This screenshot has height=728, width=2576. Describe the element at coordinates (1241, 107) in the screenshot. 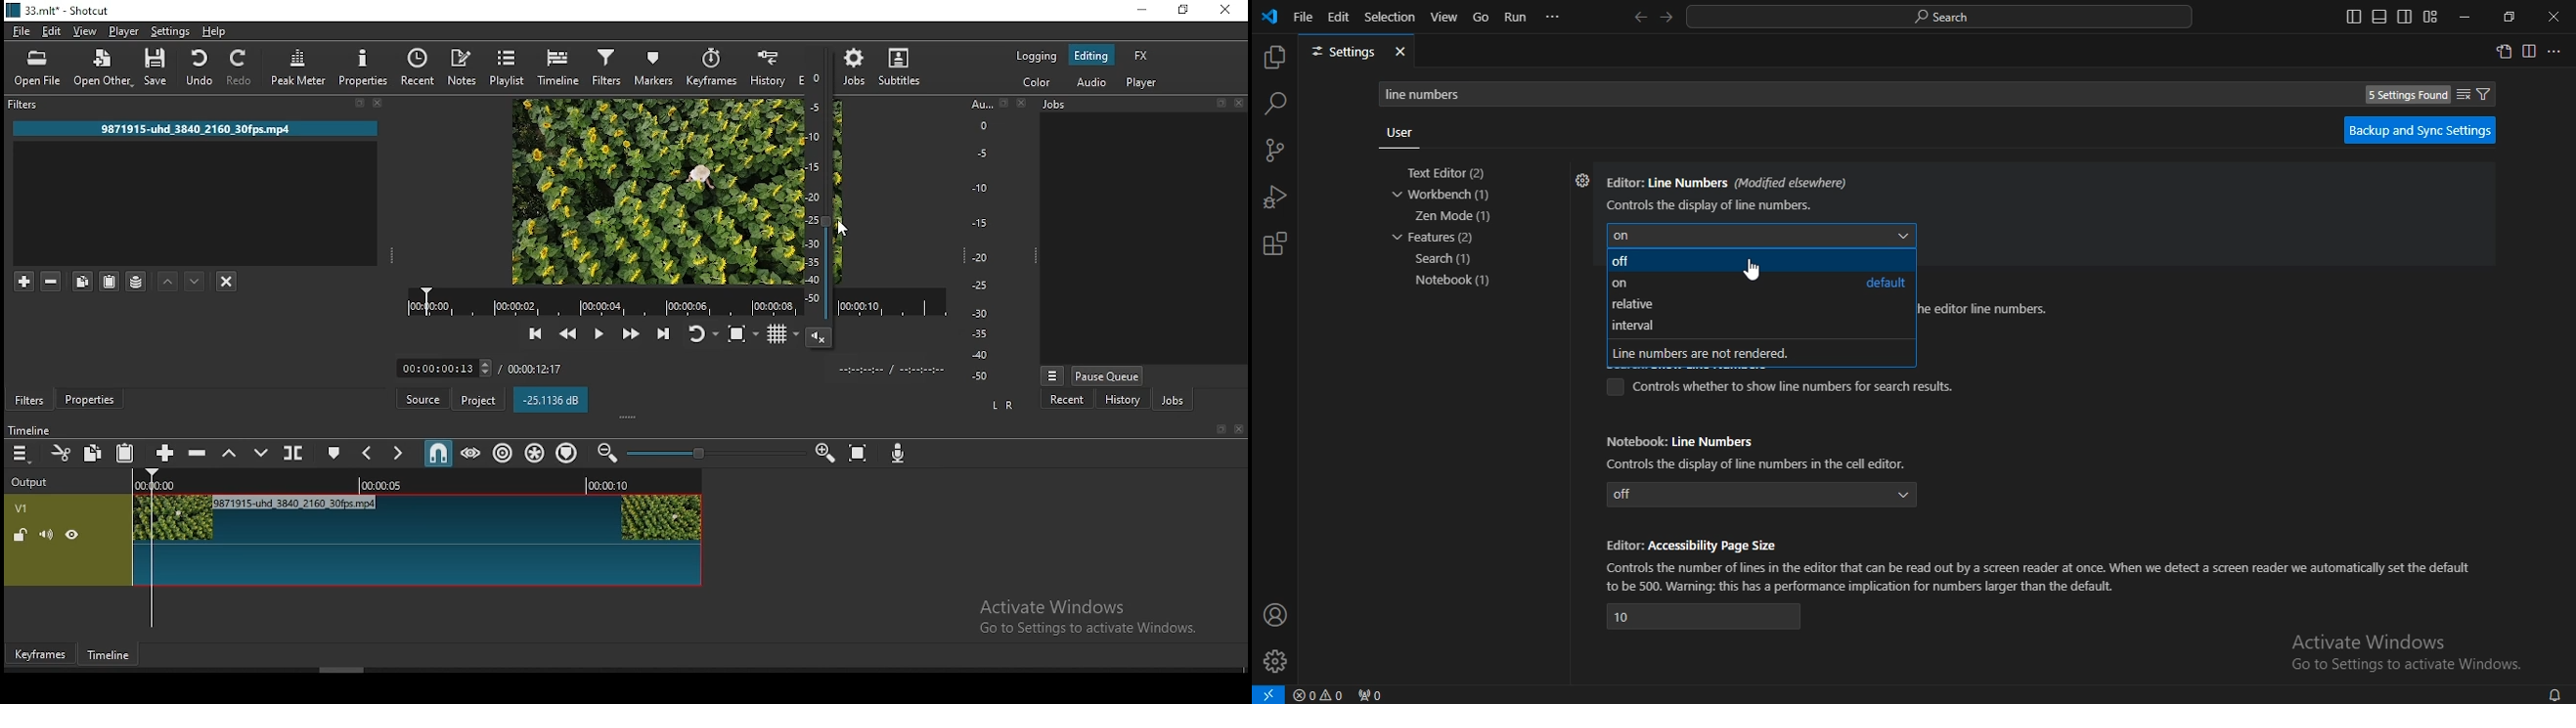

I see `close` at that location.